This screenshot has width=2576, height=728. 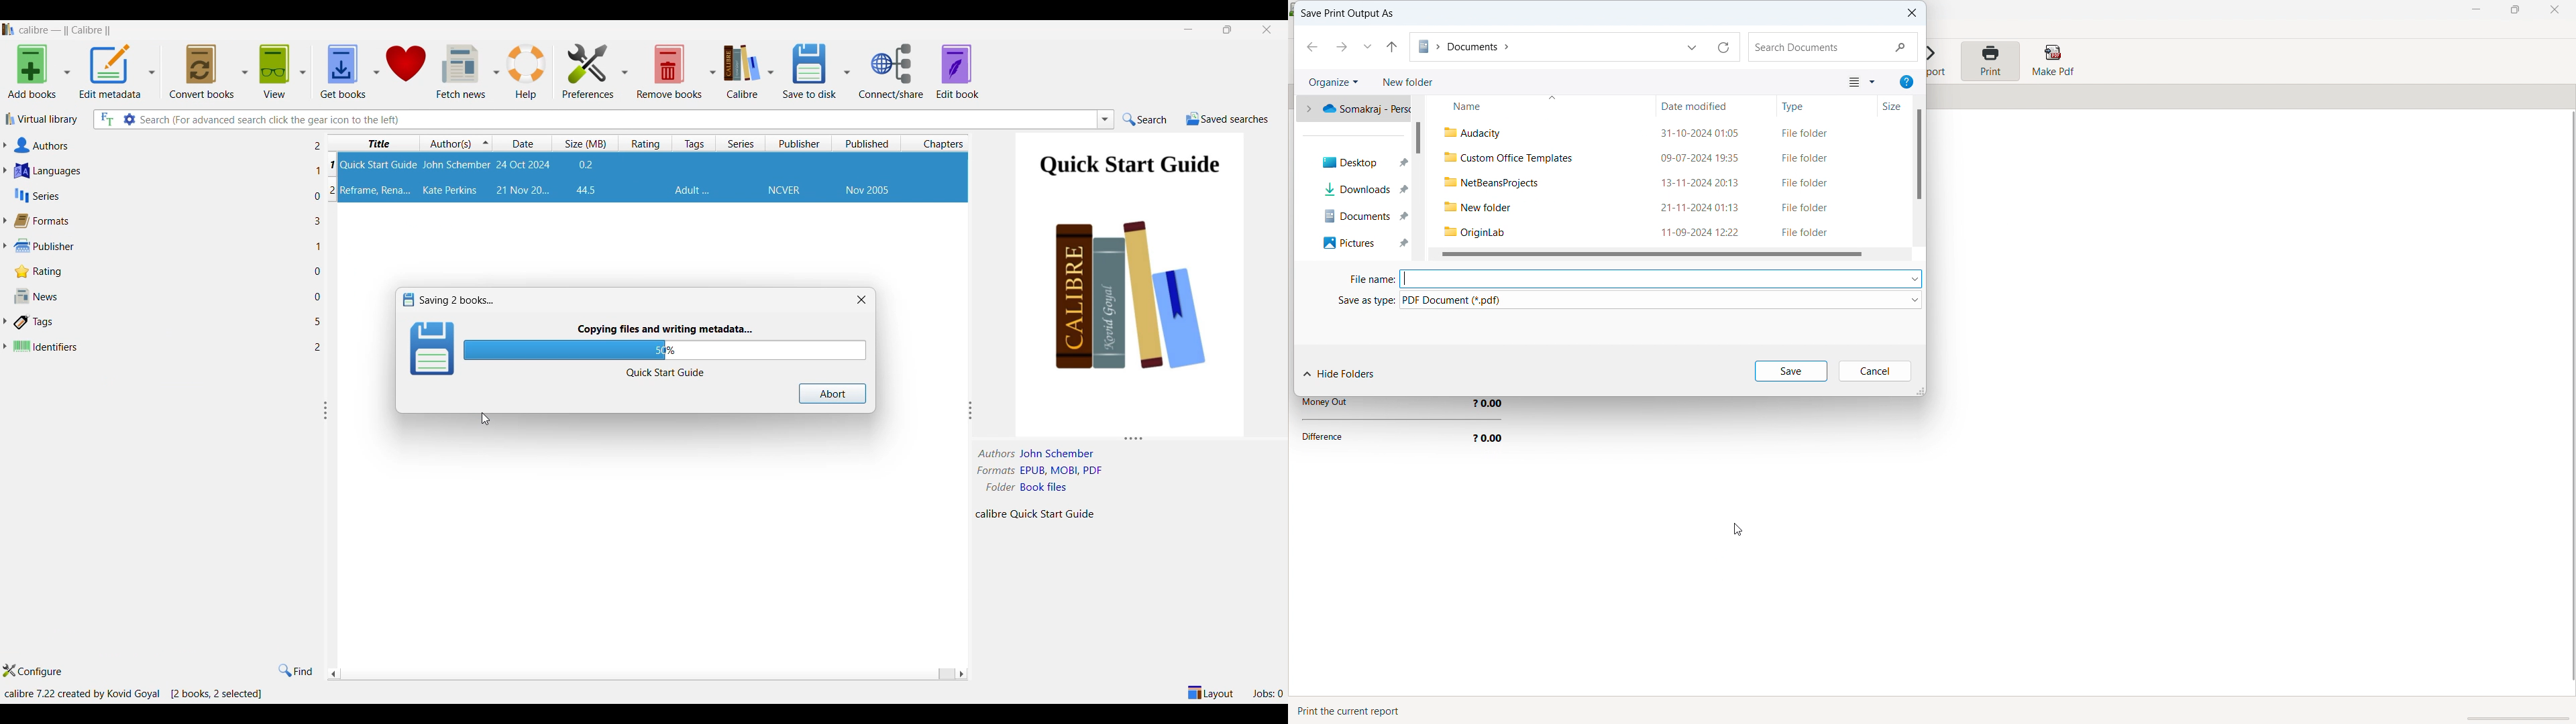 I want to click on Title column, so click(x=378, y=143).